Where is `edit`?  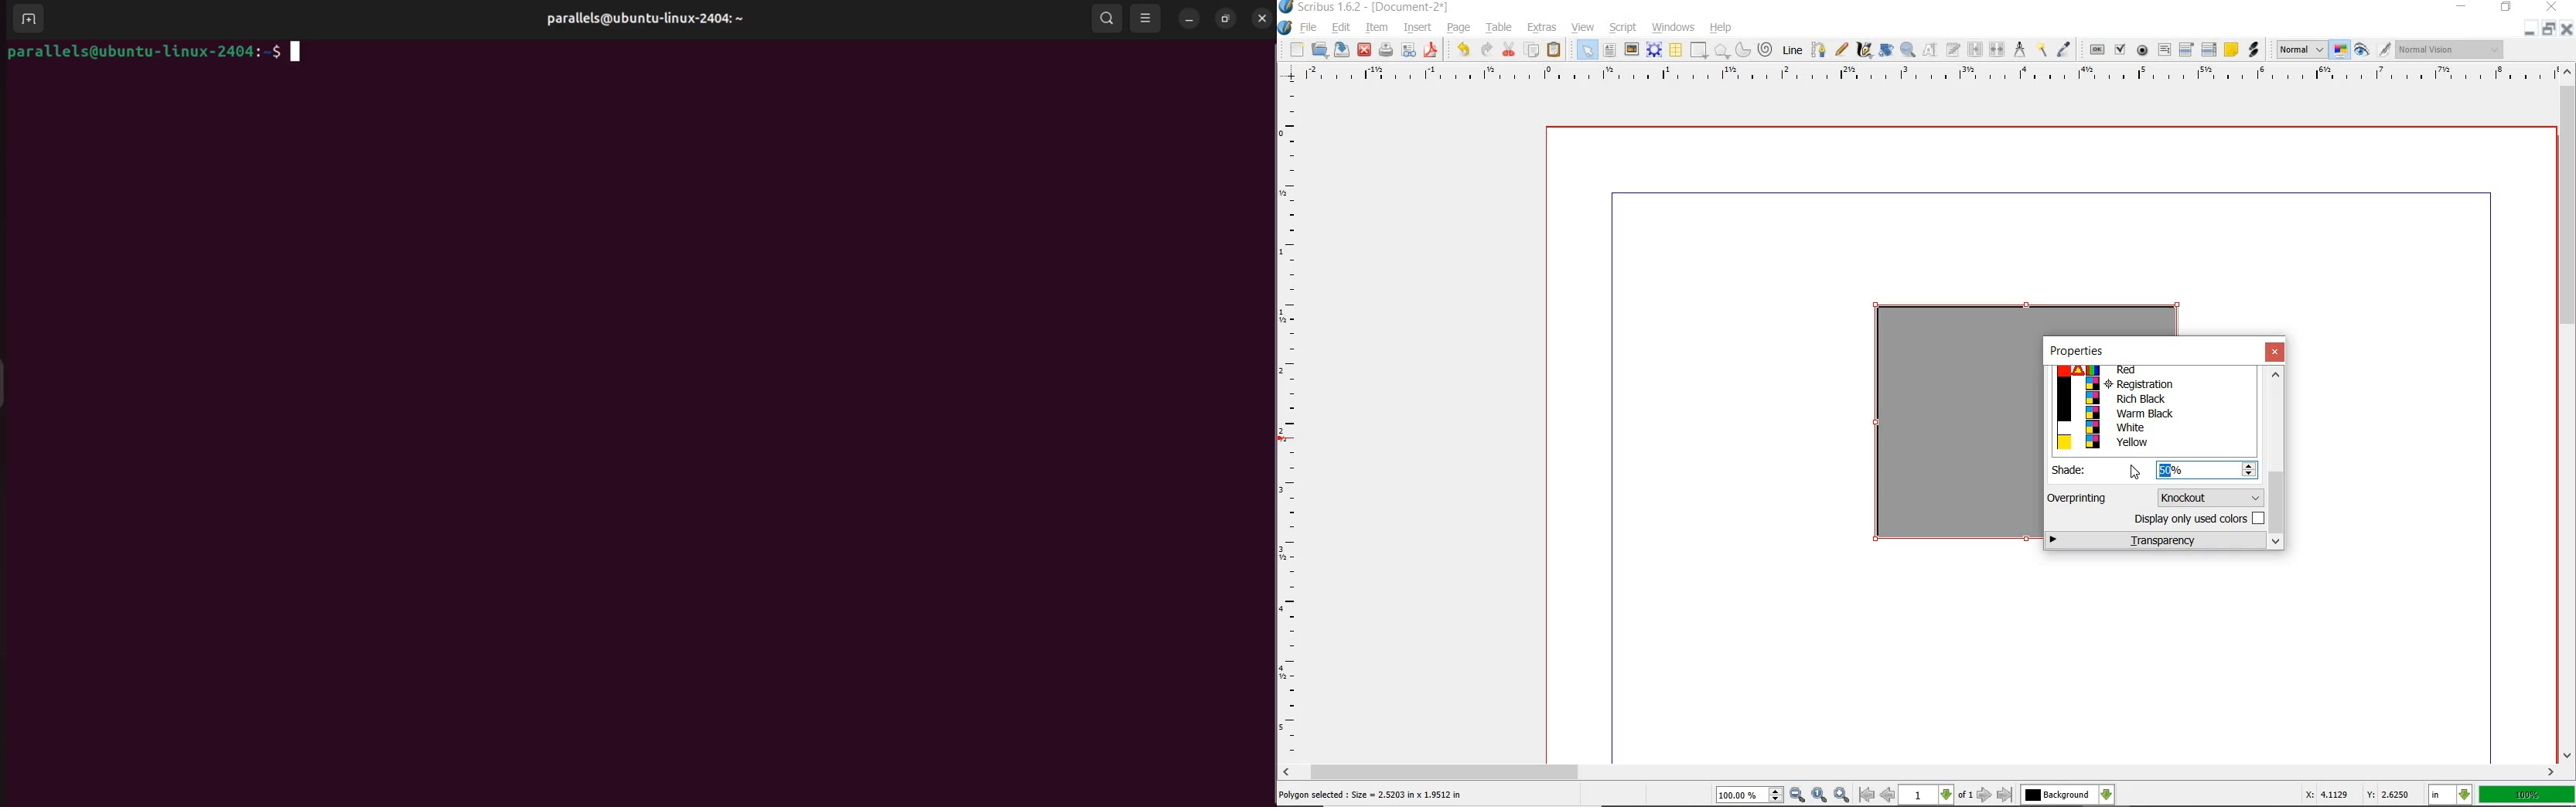
edit is located at coordinates (1341, 28).